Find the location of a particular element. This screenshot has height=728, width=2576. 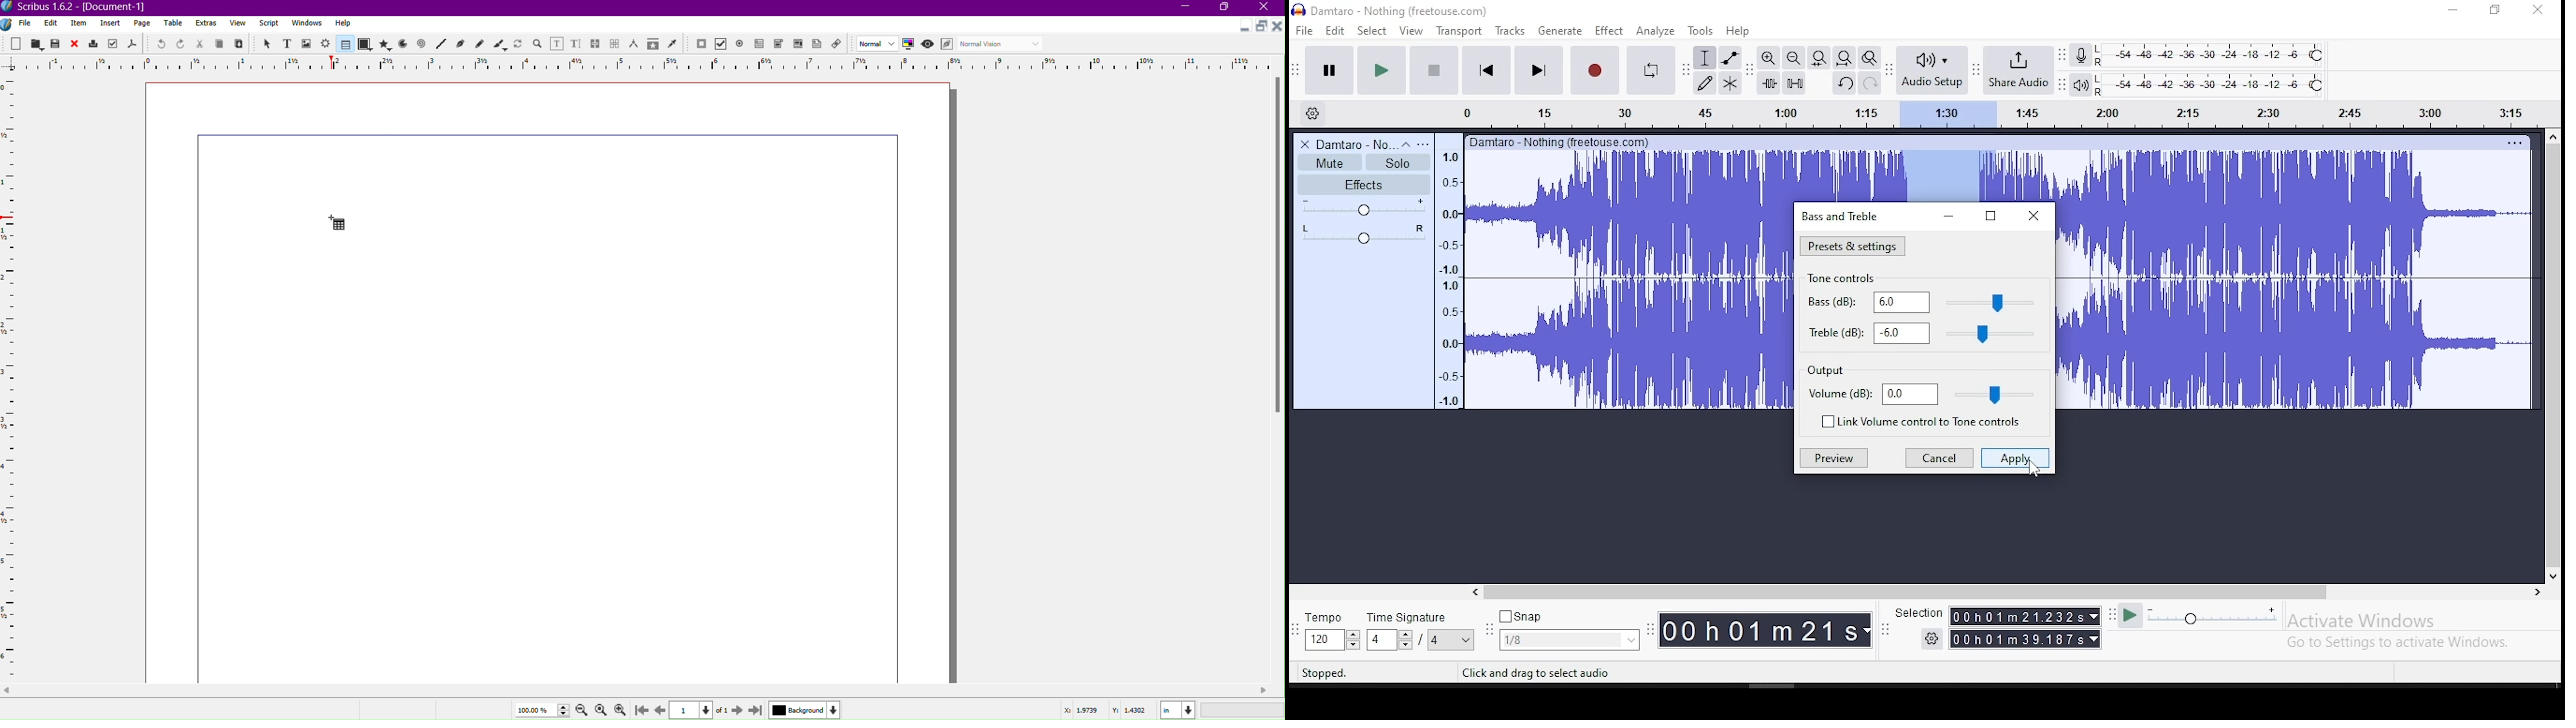

Maximize is located at coordinates (1227, 9).